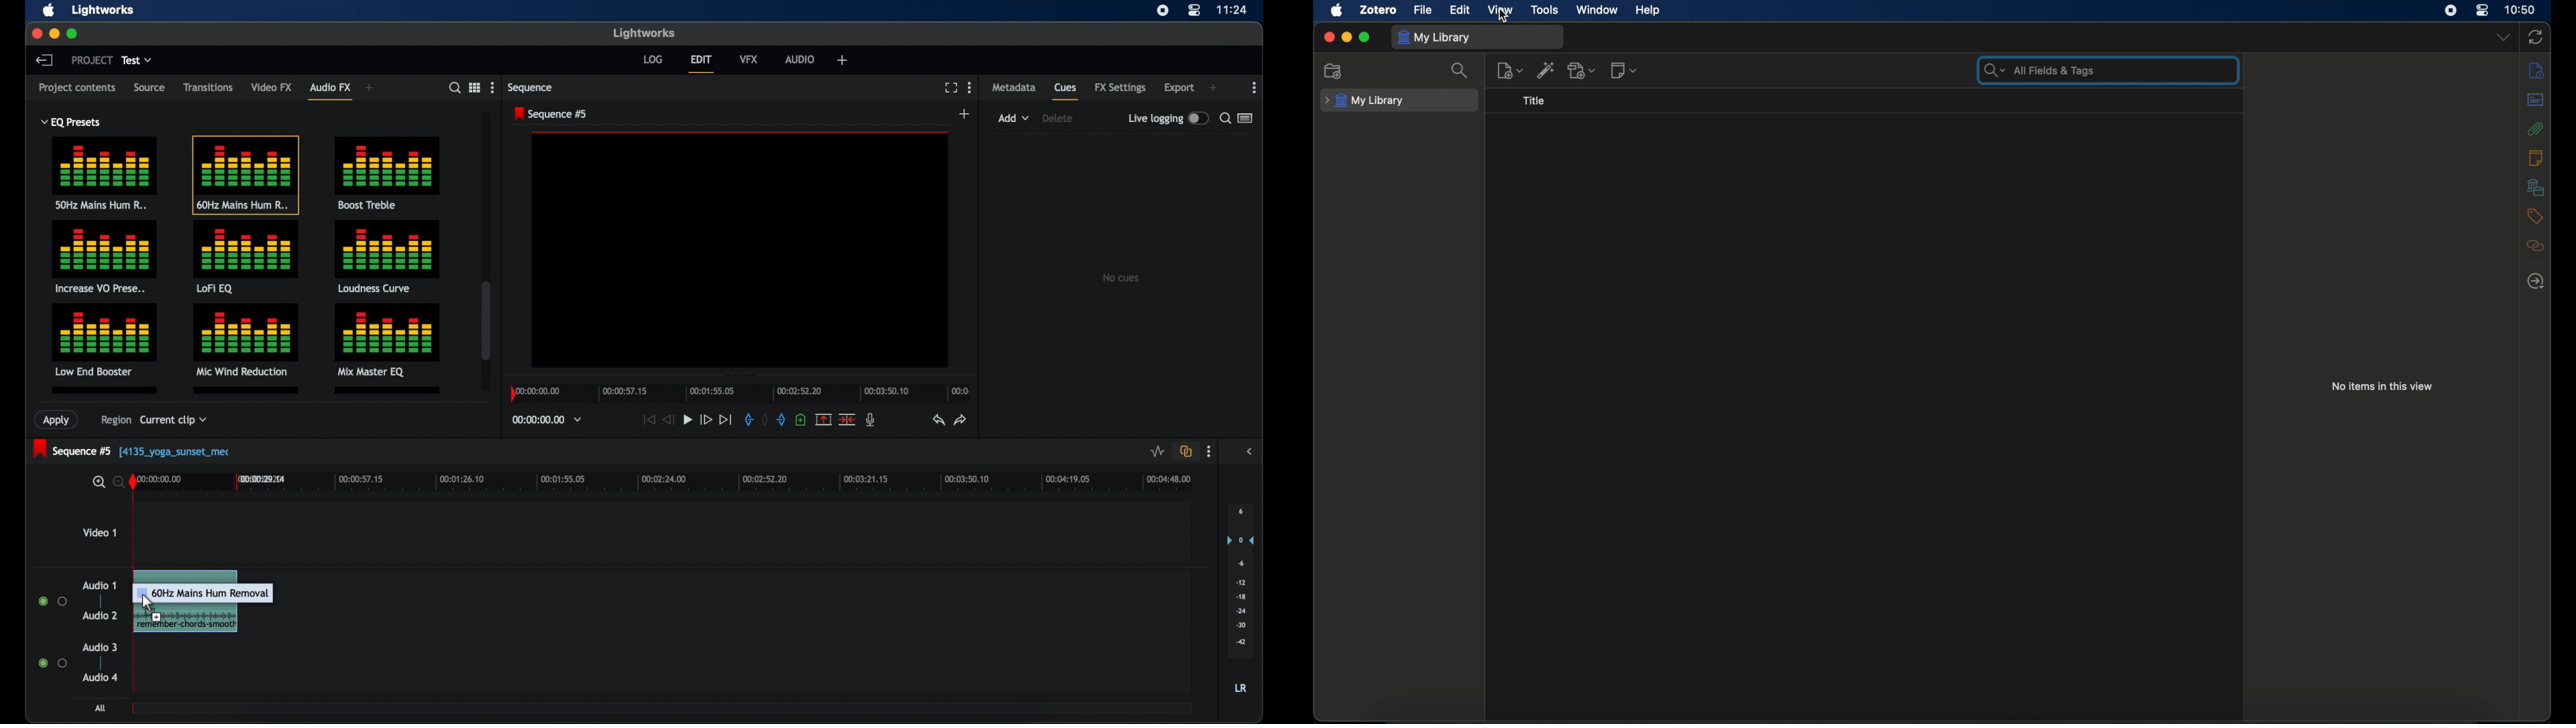 The height and width of the screenshot is (728, 2576). I want to click on screen recorder, so click(2450, 11).